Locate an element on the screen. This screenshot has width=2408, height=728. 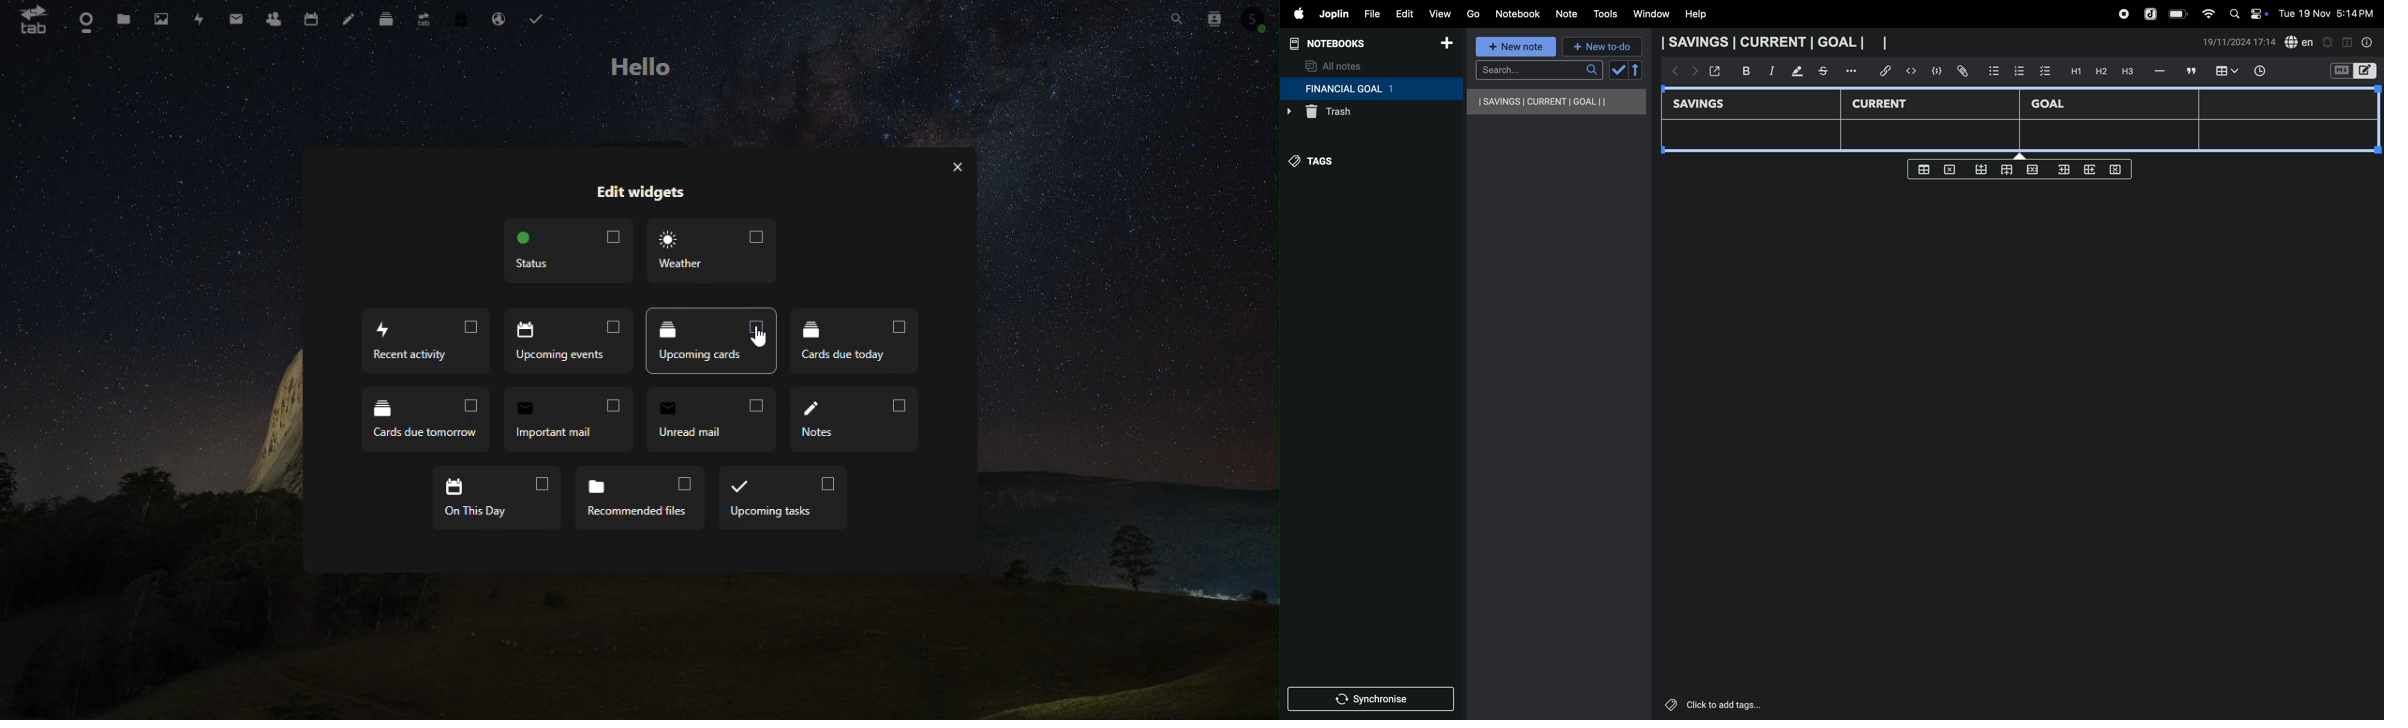
alert is located at coordinates (2327, 42).